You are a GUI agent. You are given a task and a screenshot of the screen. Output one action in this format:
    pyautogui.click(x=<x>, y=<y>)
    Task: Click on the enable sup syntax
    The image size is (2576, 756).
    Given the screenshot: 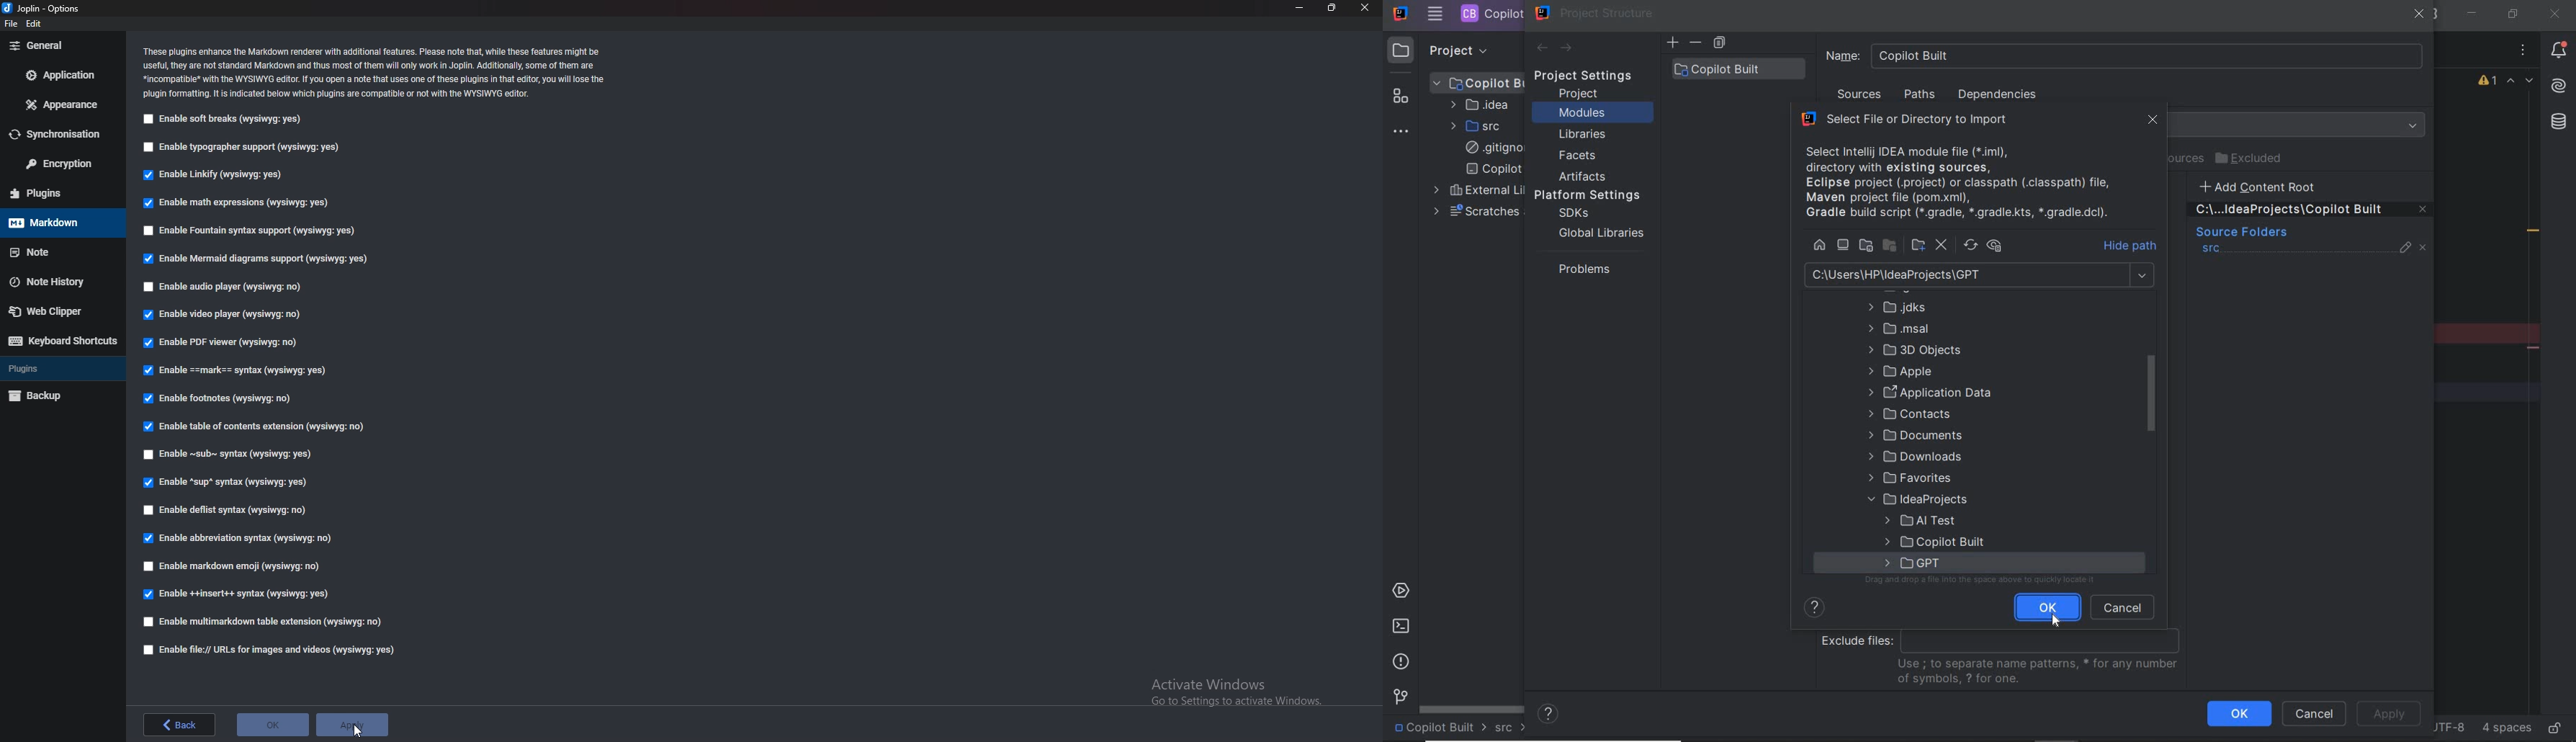 What is the action you would take?
    pyautogui.click(x=226, y=481)
    